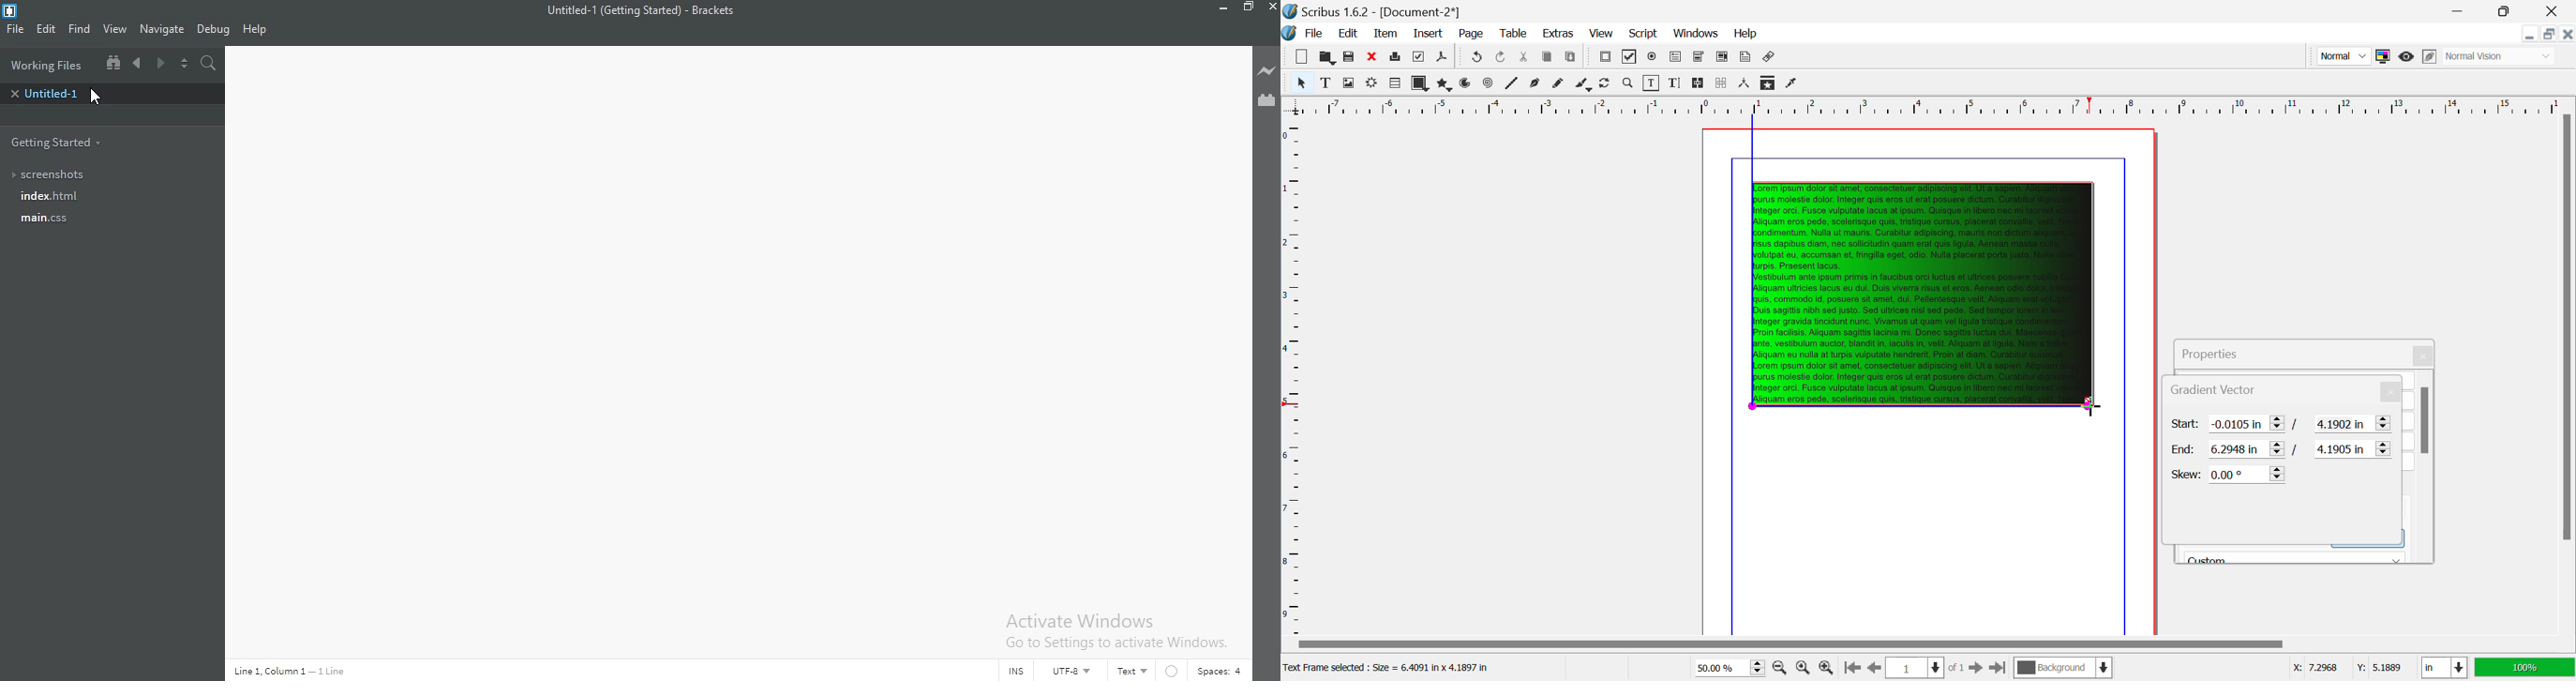  What do you see at coordinates (162, 64) in the screenshot?
I see `Next ` at bounding box center [162, 64].